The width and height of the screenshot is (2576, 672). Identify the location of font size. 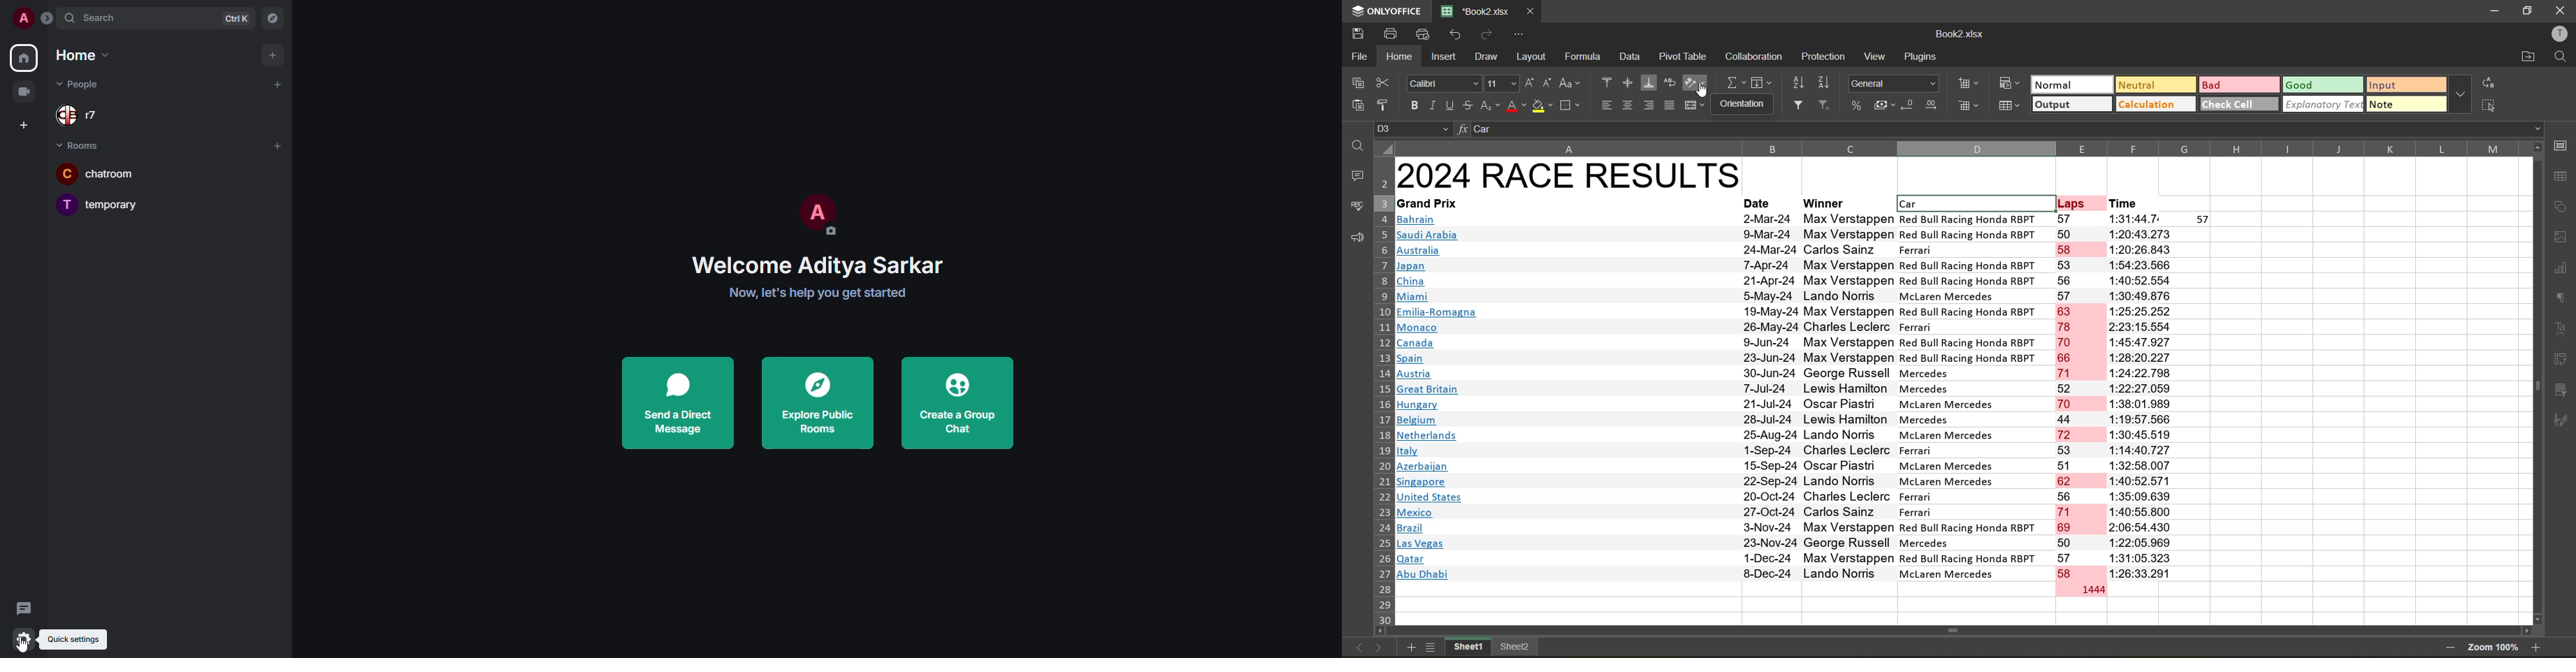
(1501, 84).